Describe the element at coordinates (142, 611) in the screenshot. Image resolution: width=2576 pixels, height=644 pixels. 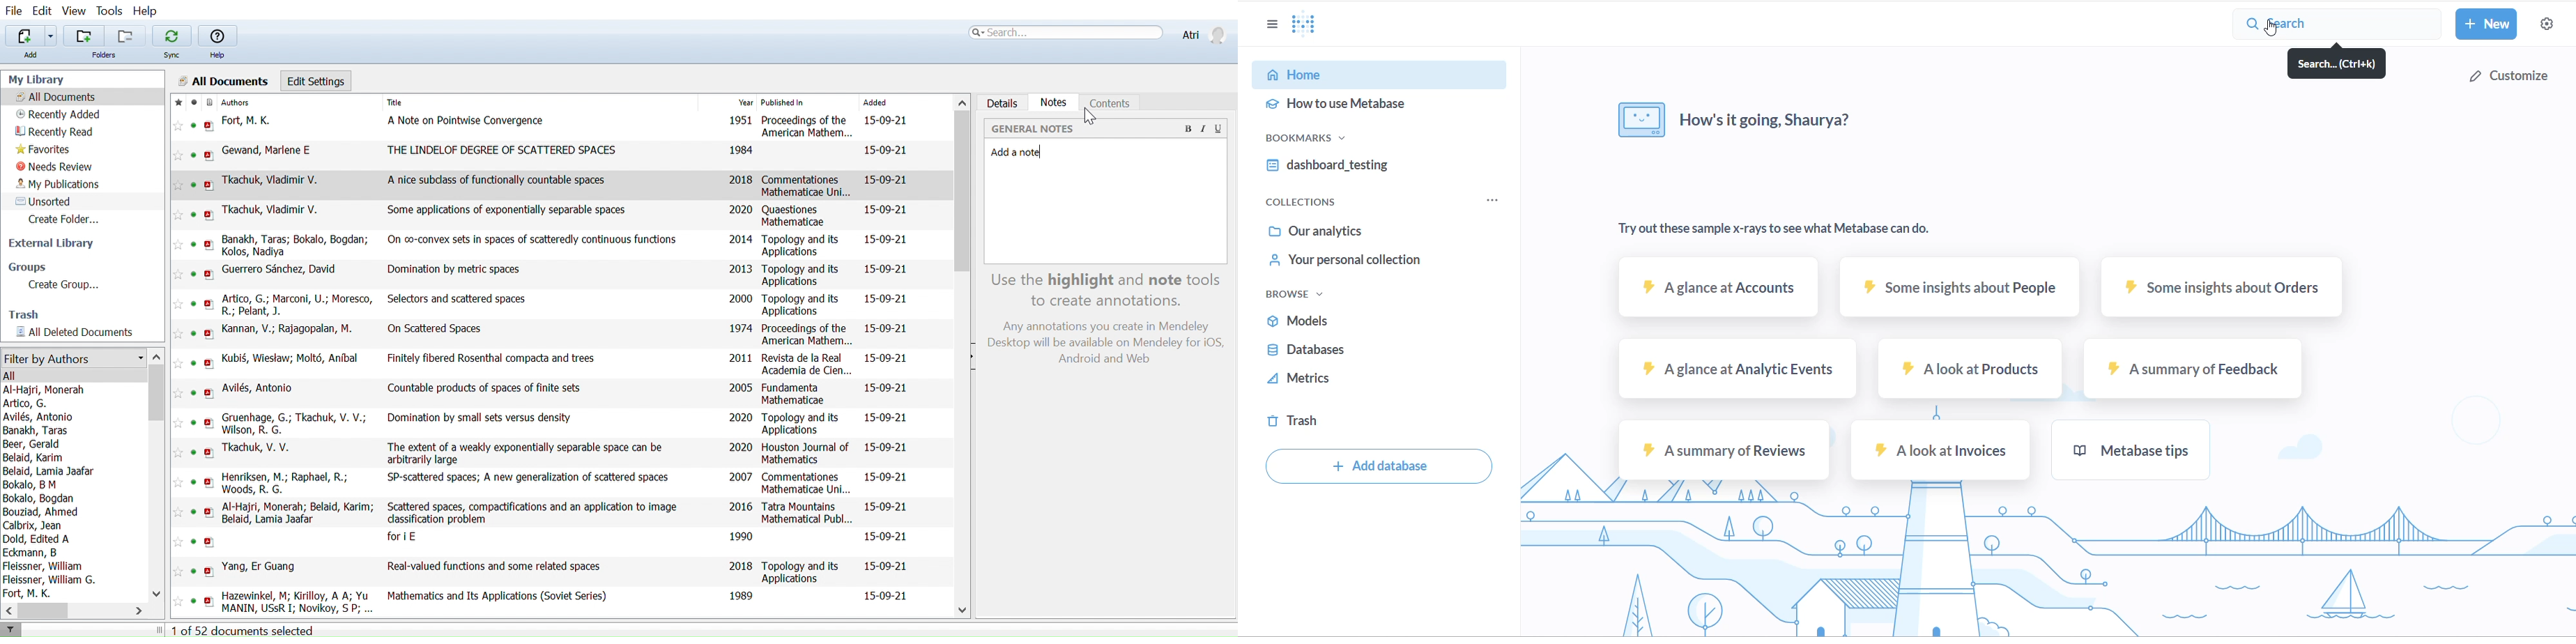
I see `Move right in filter by authors` at that location.